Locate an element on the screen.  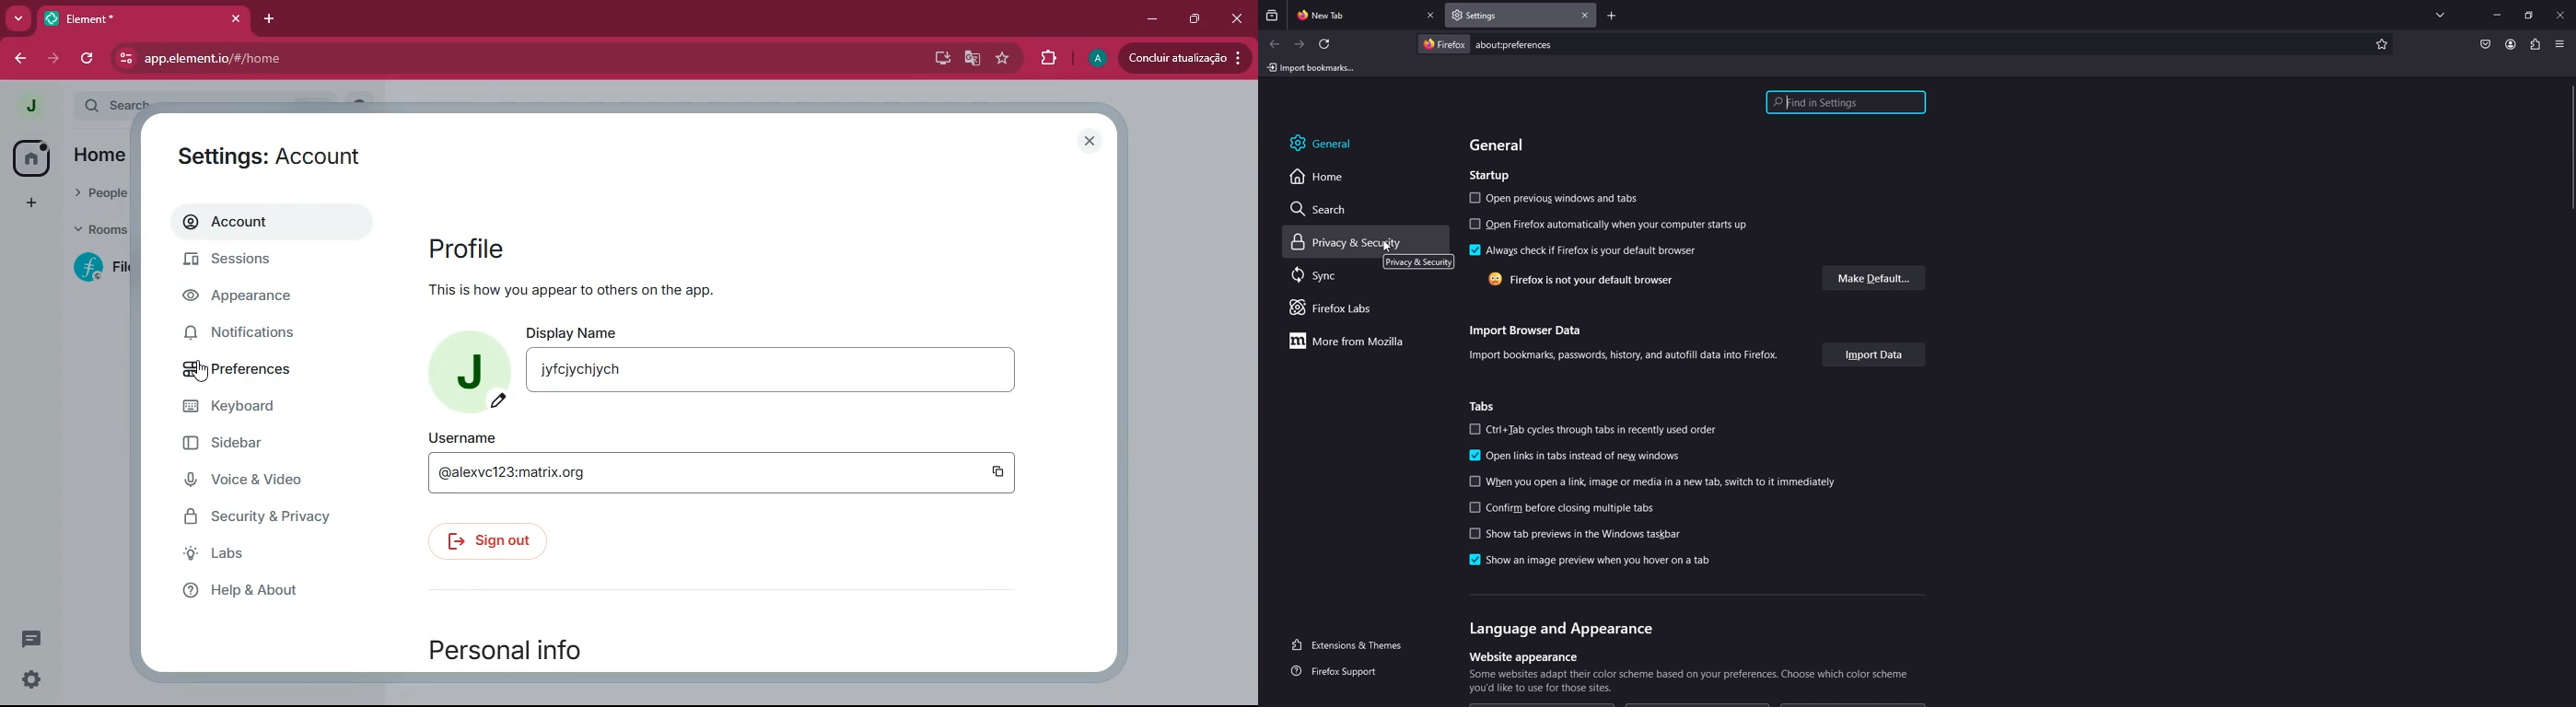
ctrl+tab cycles through tabs is located at coordinates (1593, 430).